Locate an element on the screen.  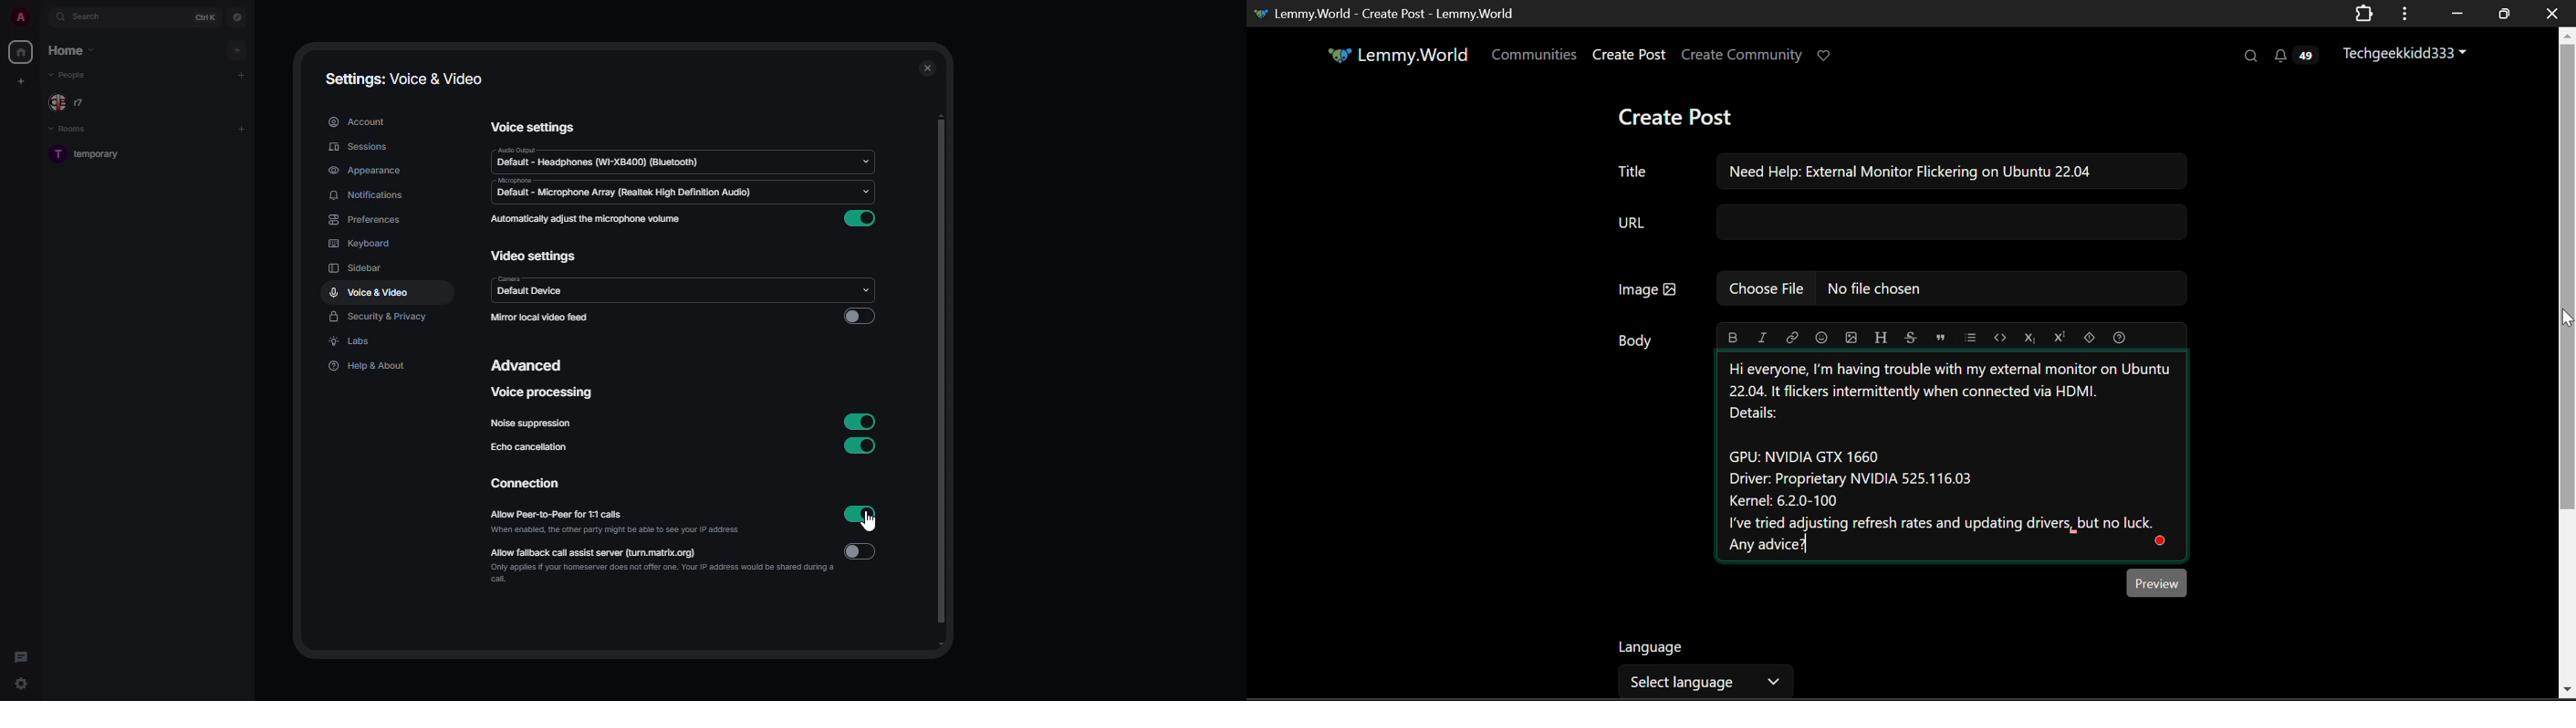
enabled is located at coordinates (860, 420).